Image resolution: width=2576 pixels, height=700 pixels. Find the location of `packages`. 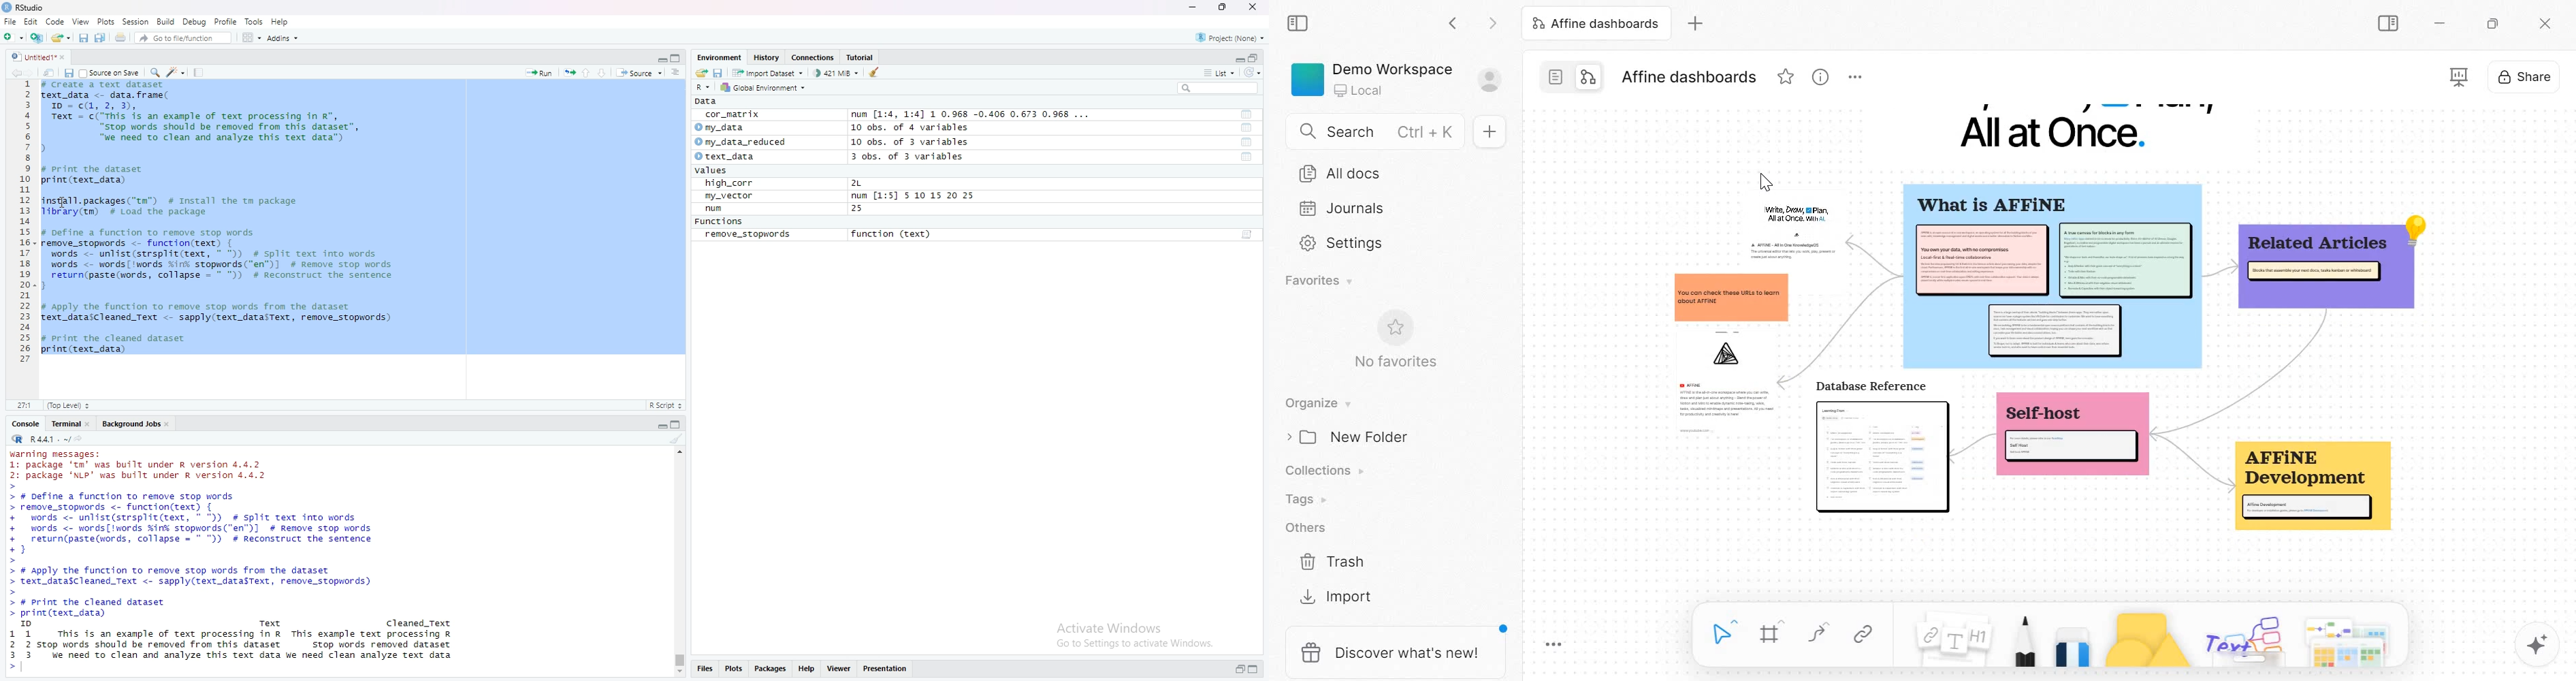

packages is located at coordinates (771, 668).